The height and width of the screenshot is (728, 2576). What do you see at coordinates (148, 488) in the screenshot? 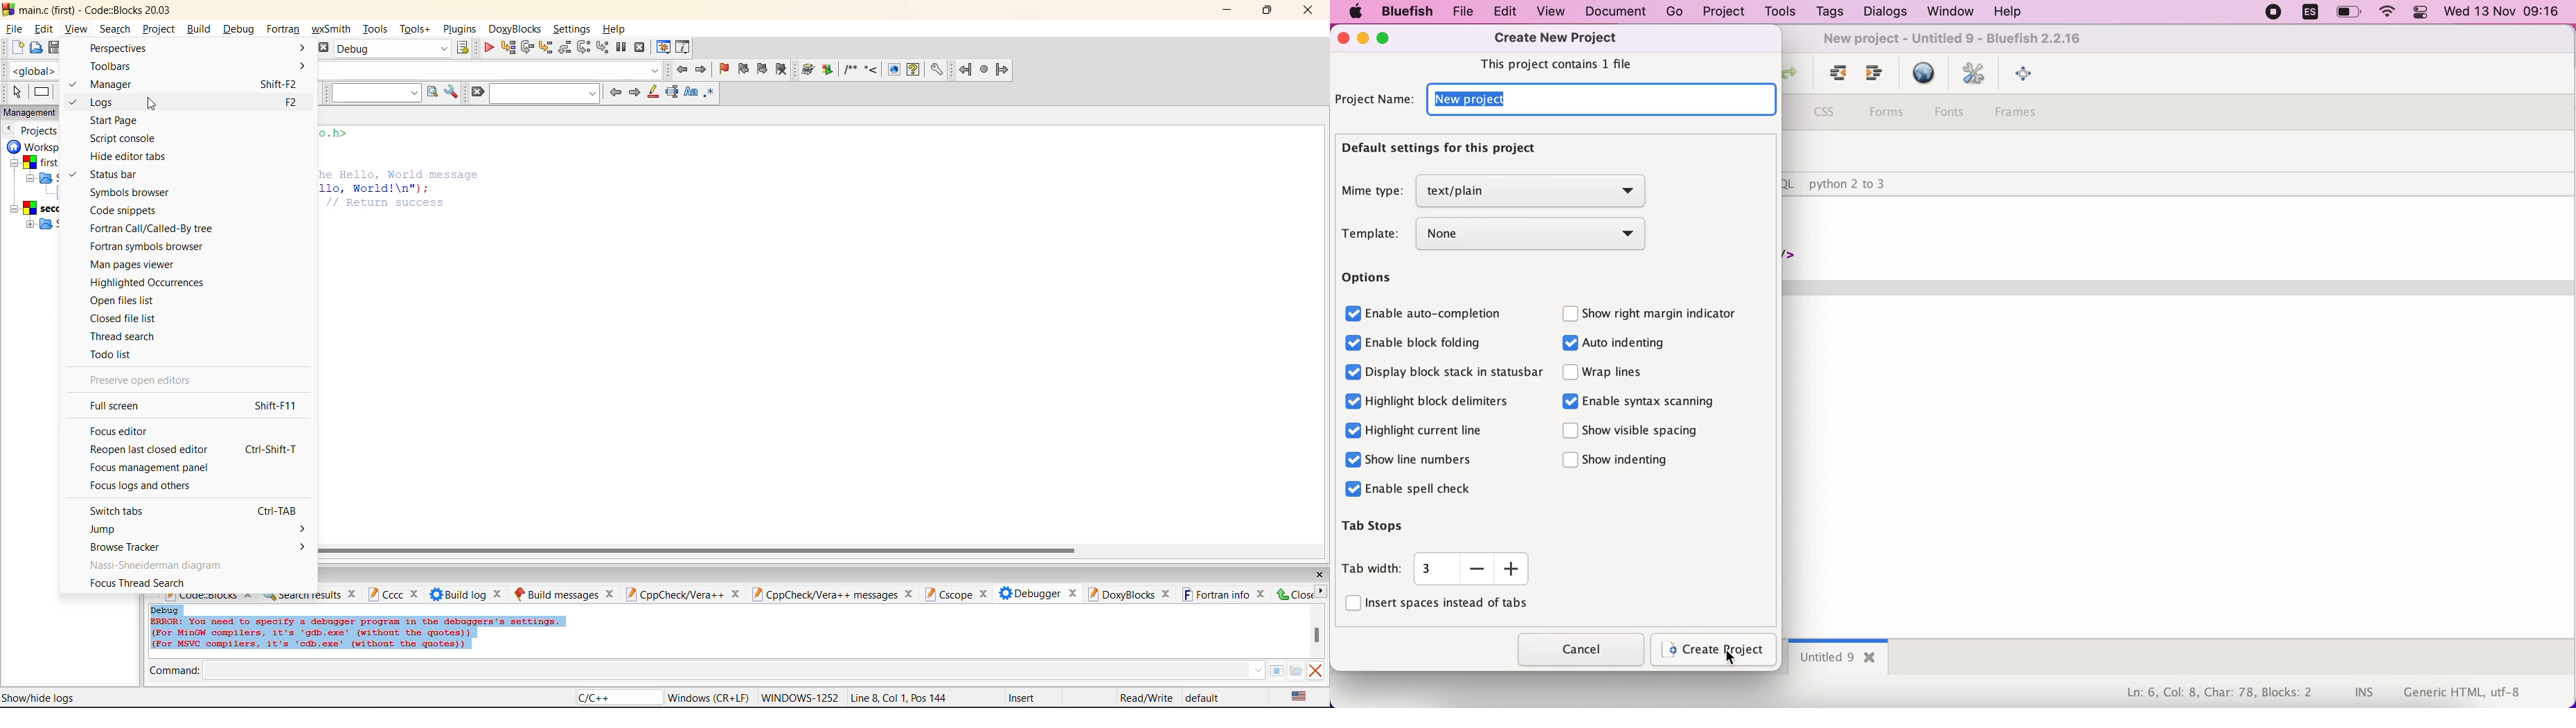
I see `focus logs and others` at bounding box center [148, 488].